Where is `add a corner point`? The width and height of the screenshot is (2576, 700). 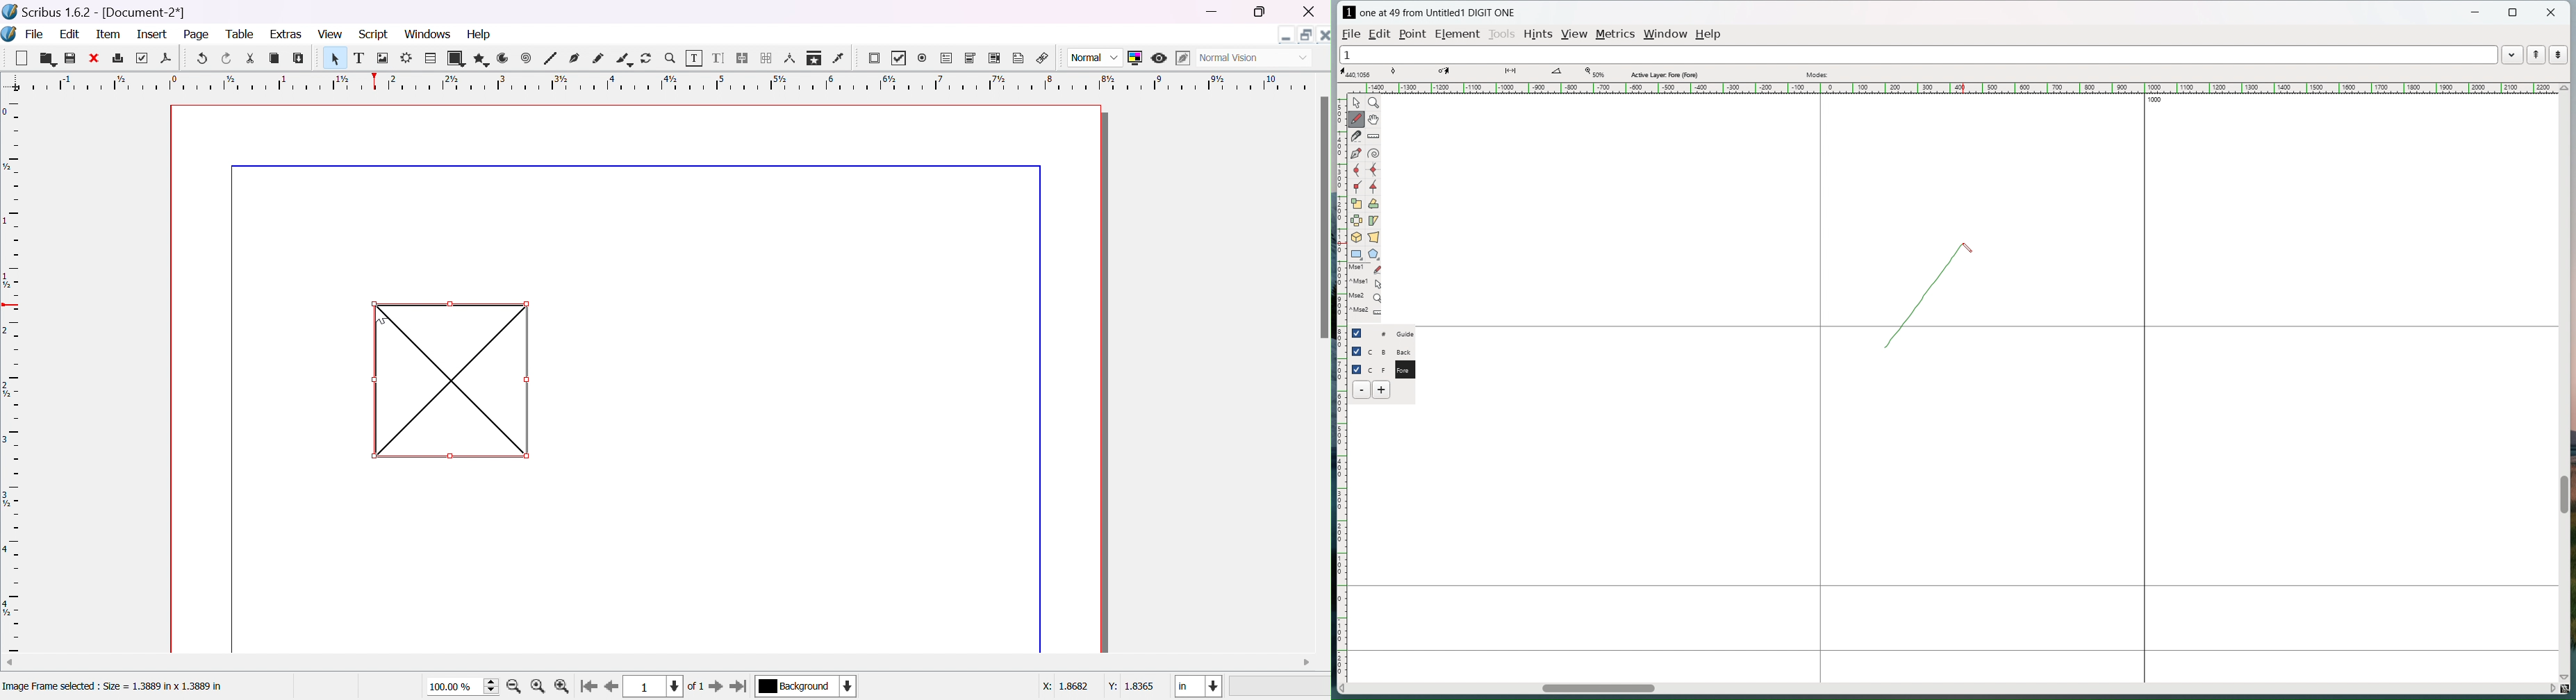 add a corner point is located at coordinates (1357, 187).